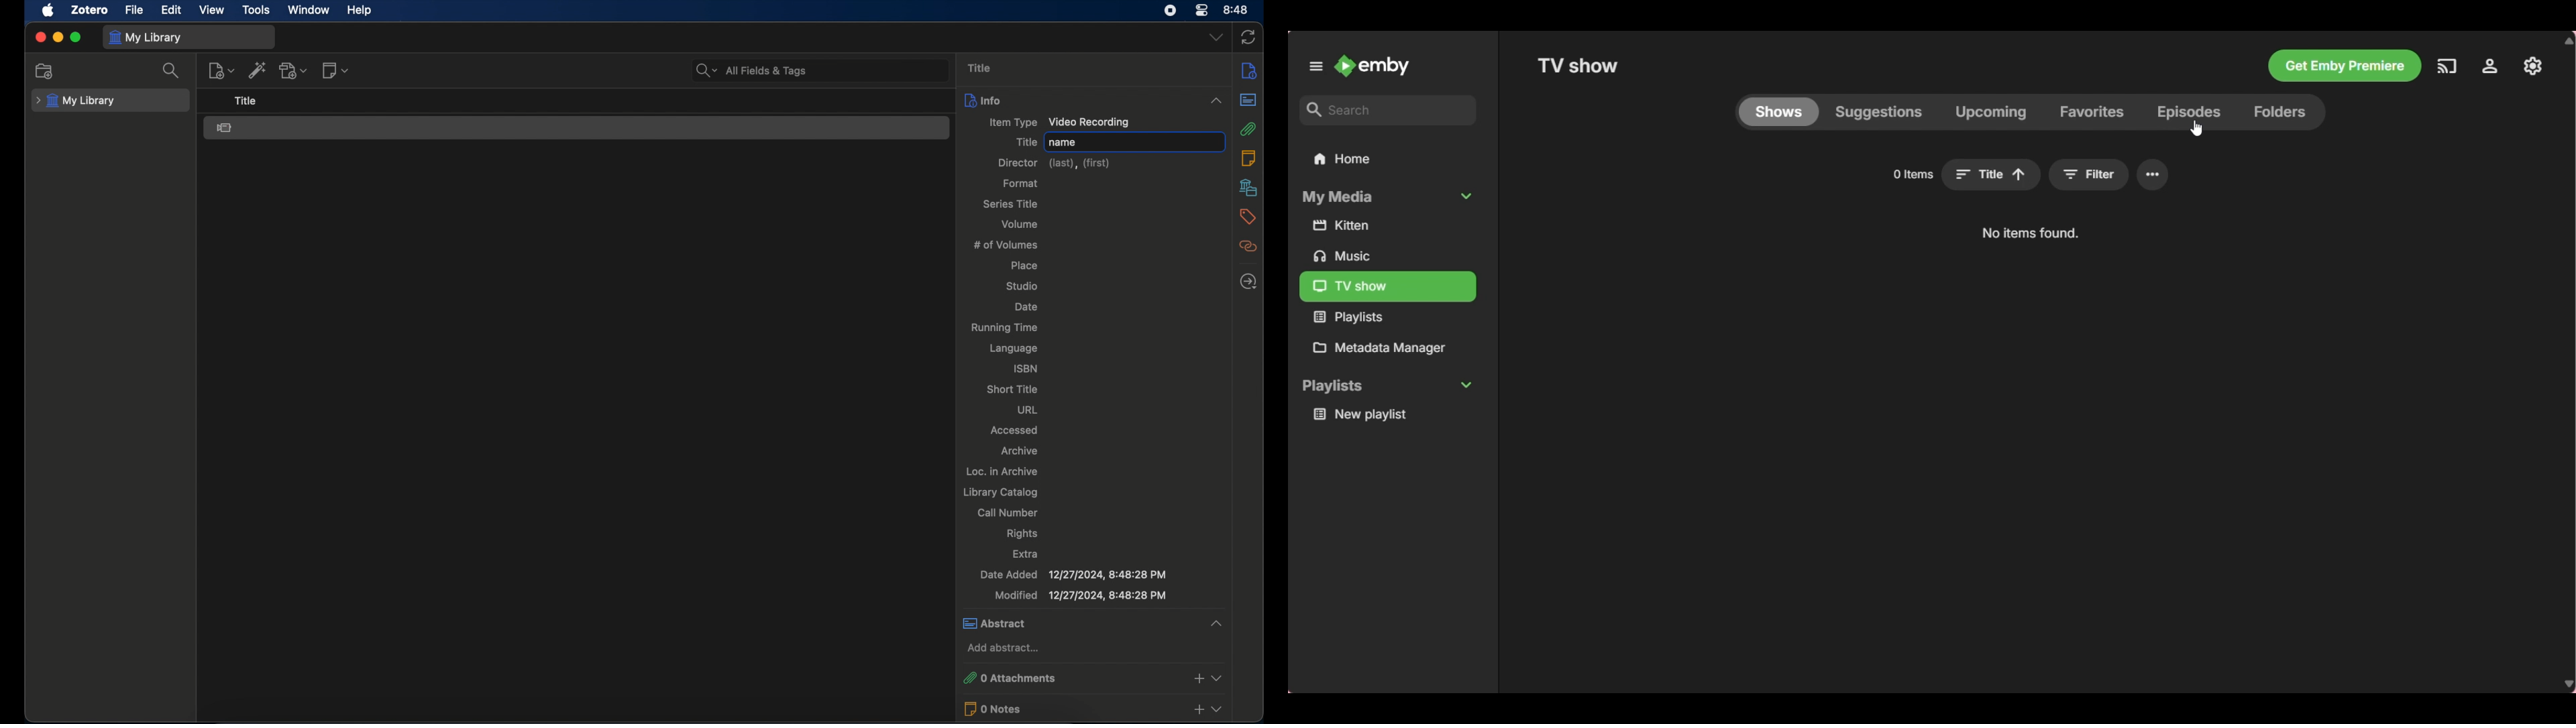 This screenshot has width=2576, height=728. What do you see at coordinates (145, 38) in the screenshot?
I see `my library` at bounding box center [145, 38].